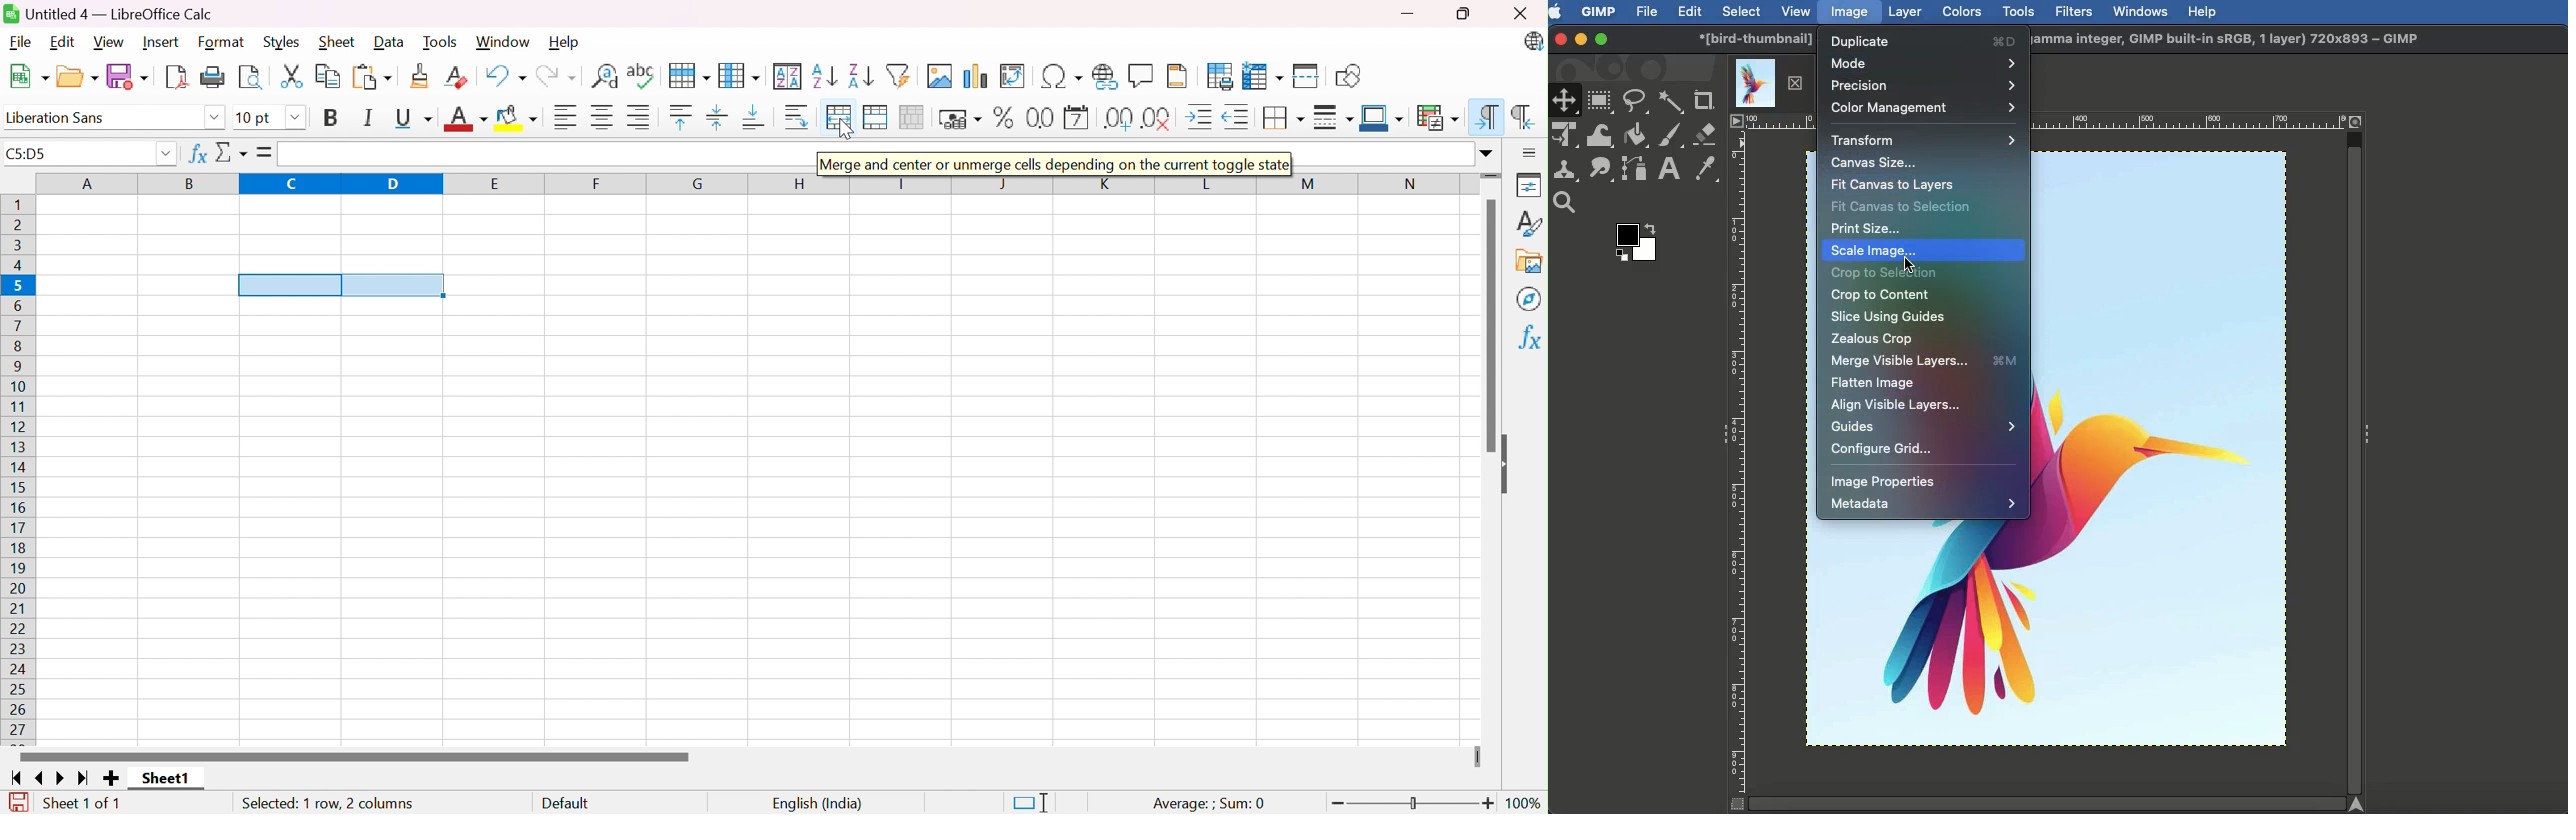  I want to click on cursor, so click(1910, 262).